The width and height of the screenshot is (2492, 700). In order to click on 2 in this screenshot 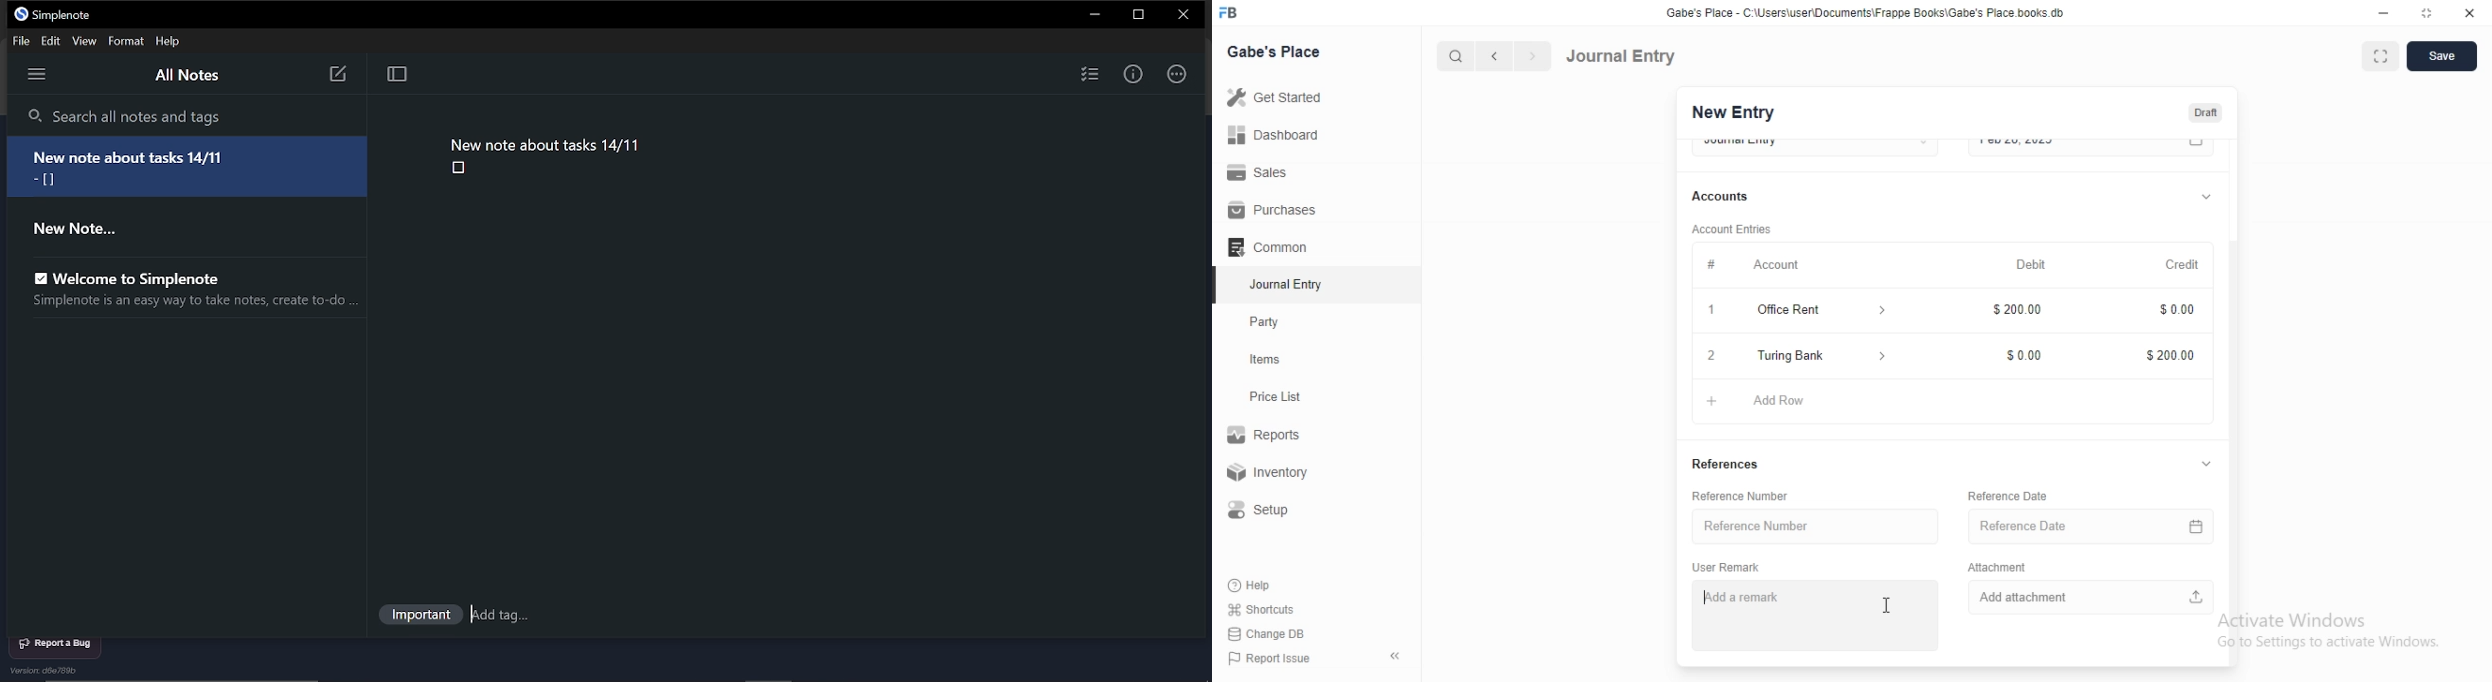, I will do `click(1708, 356)`.